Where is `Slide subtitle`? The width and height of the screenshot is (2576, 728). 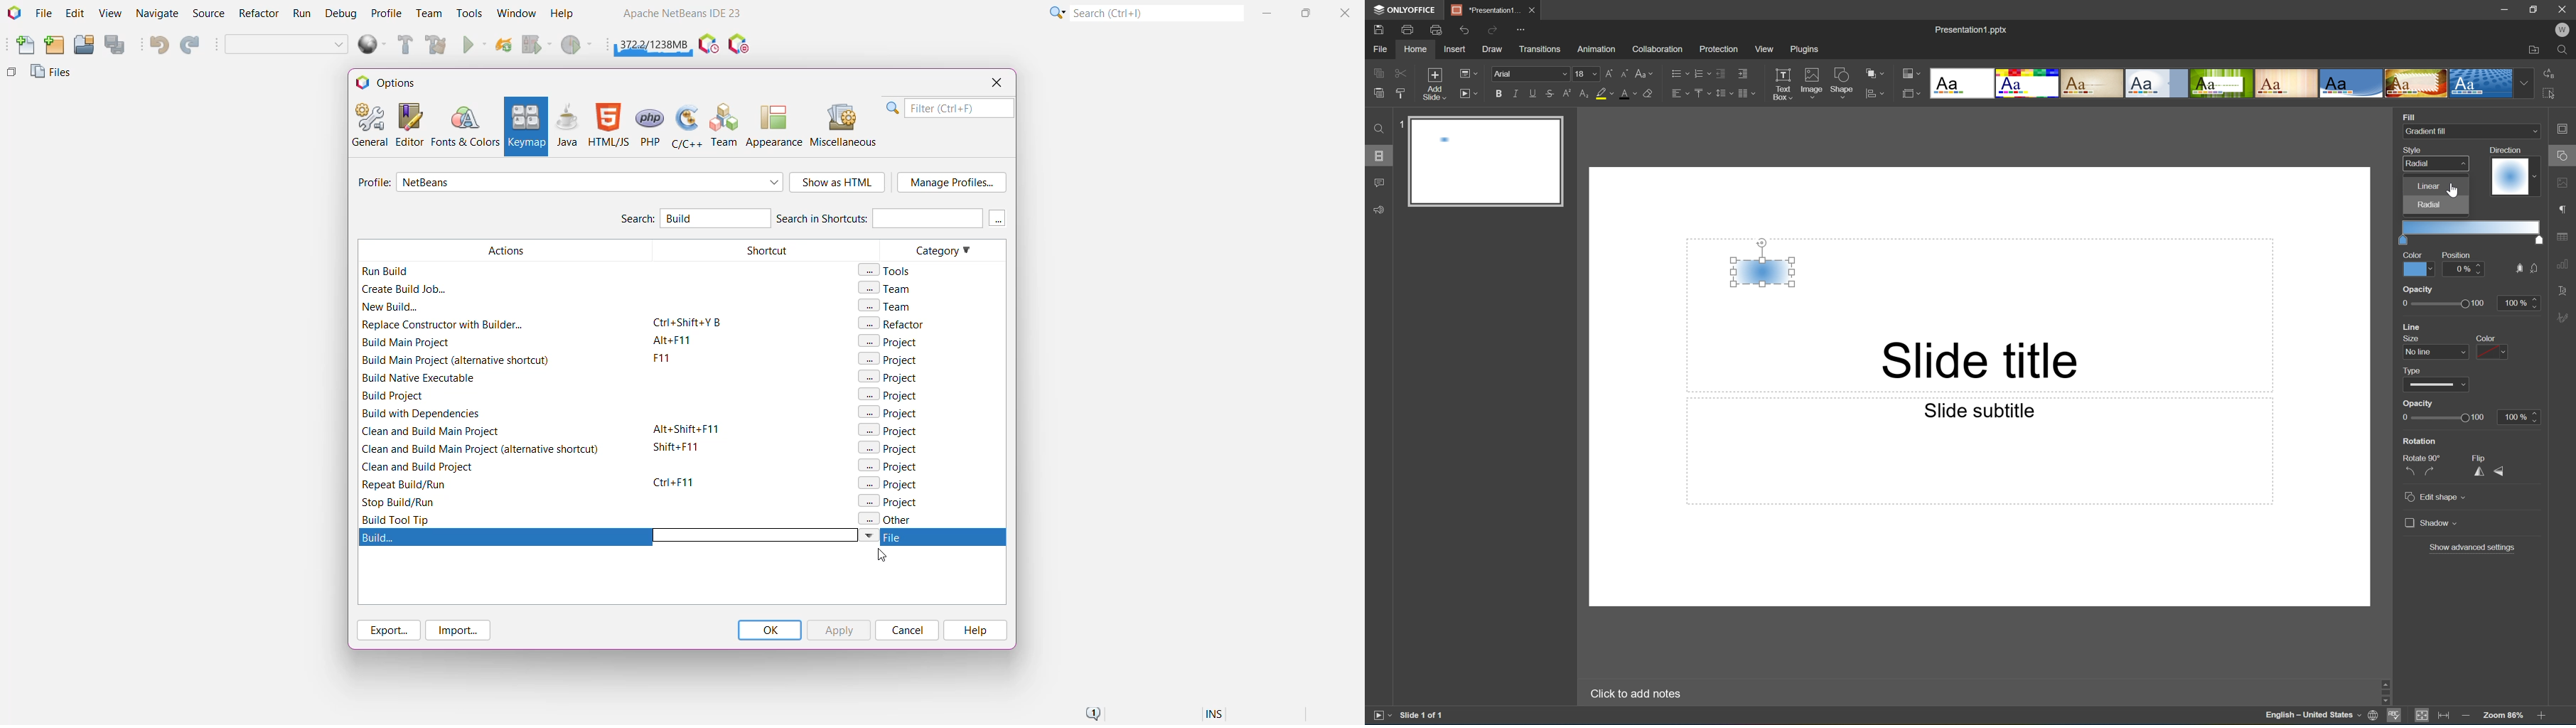 Slide subtitle is located at coordinates (1977, 410).